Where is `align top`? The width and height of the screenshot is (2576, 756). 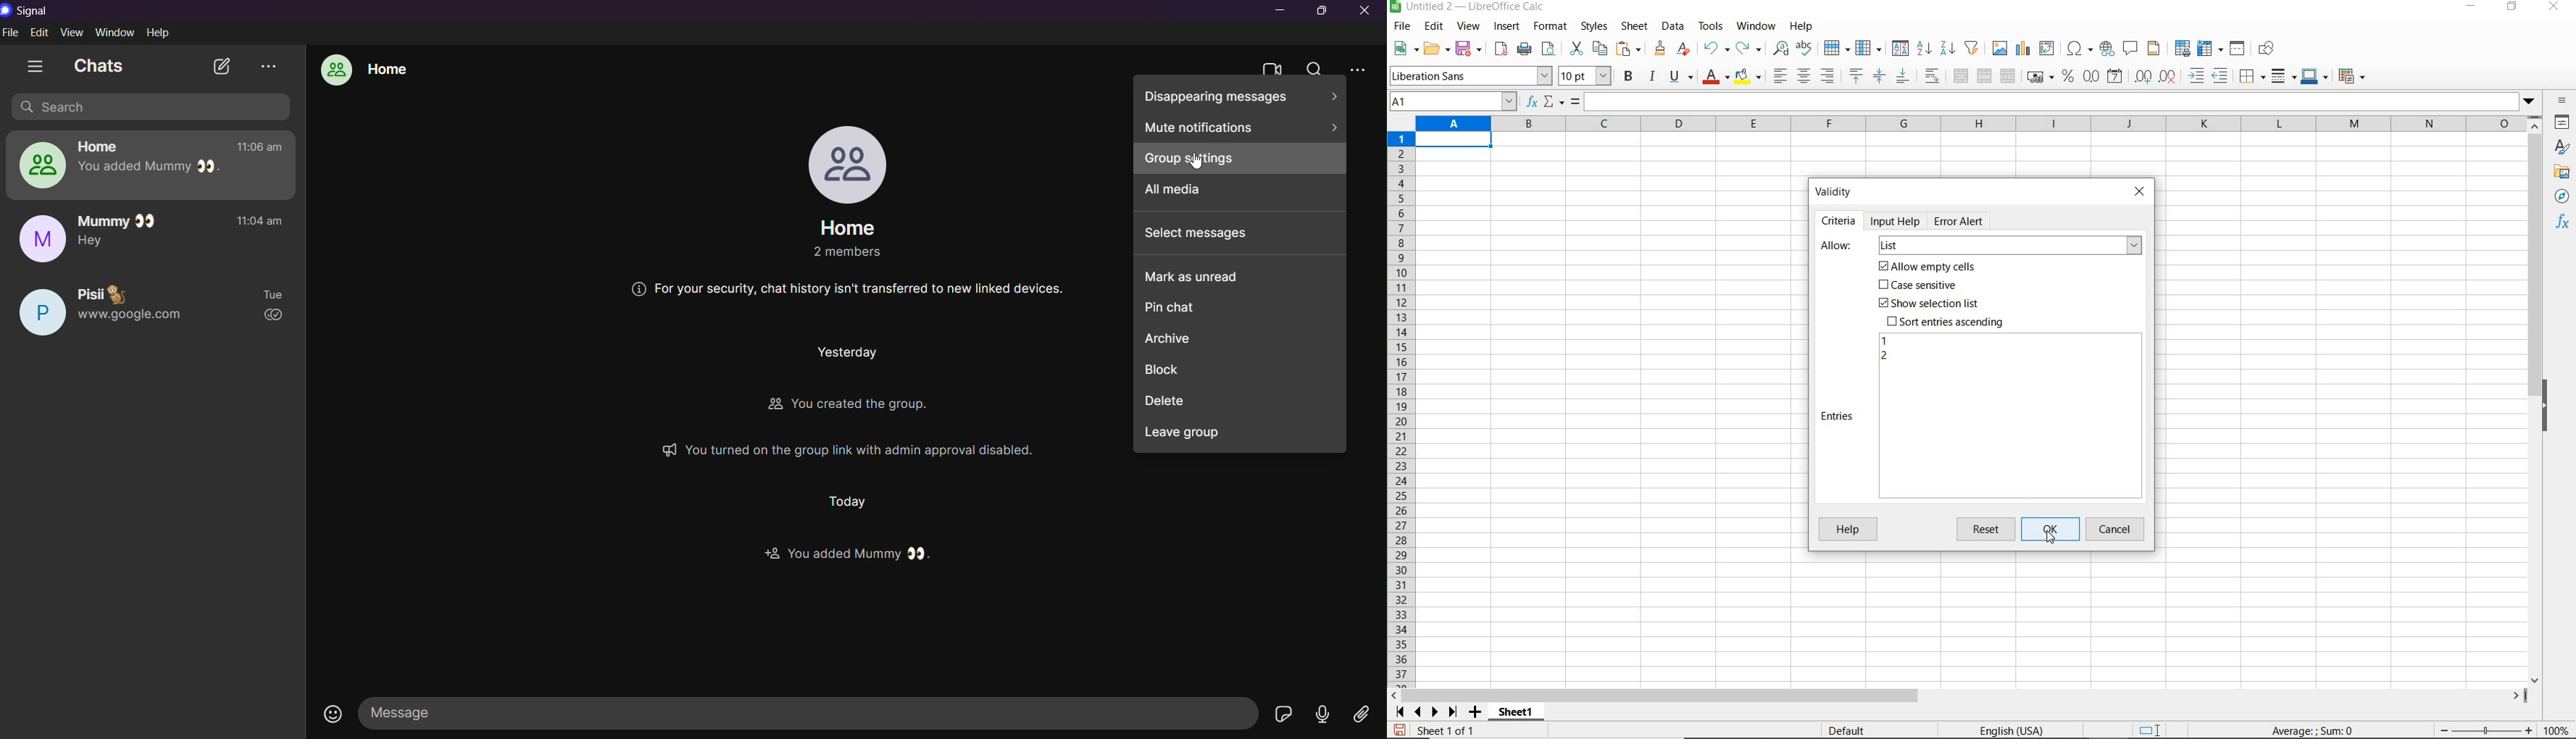
align top is located at coordinates (1856, 76).